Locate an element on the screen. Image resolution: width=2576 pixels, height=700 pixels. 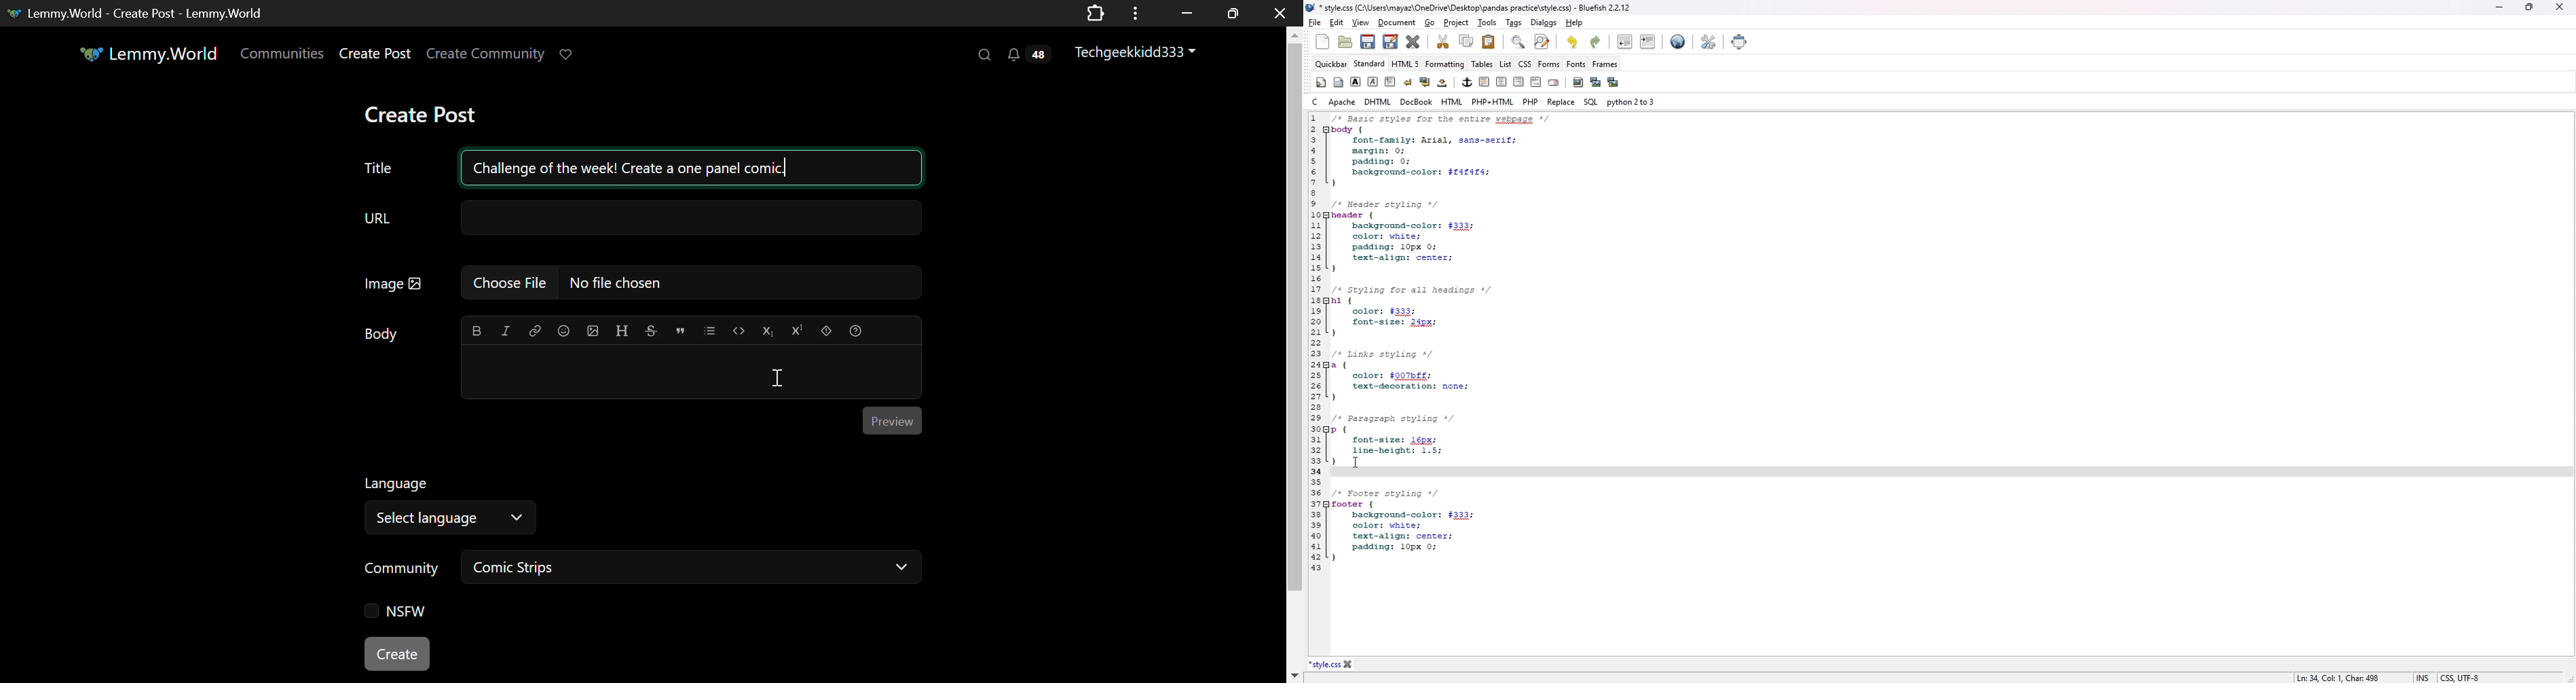
save is located at coordinates (1368, 42).